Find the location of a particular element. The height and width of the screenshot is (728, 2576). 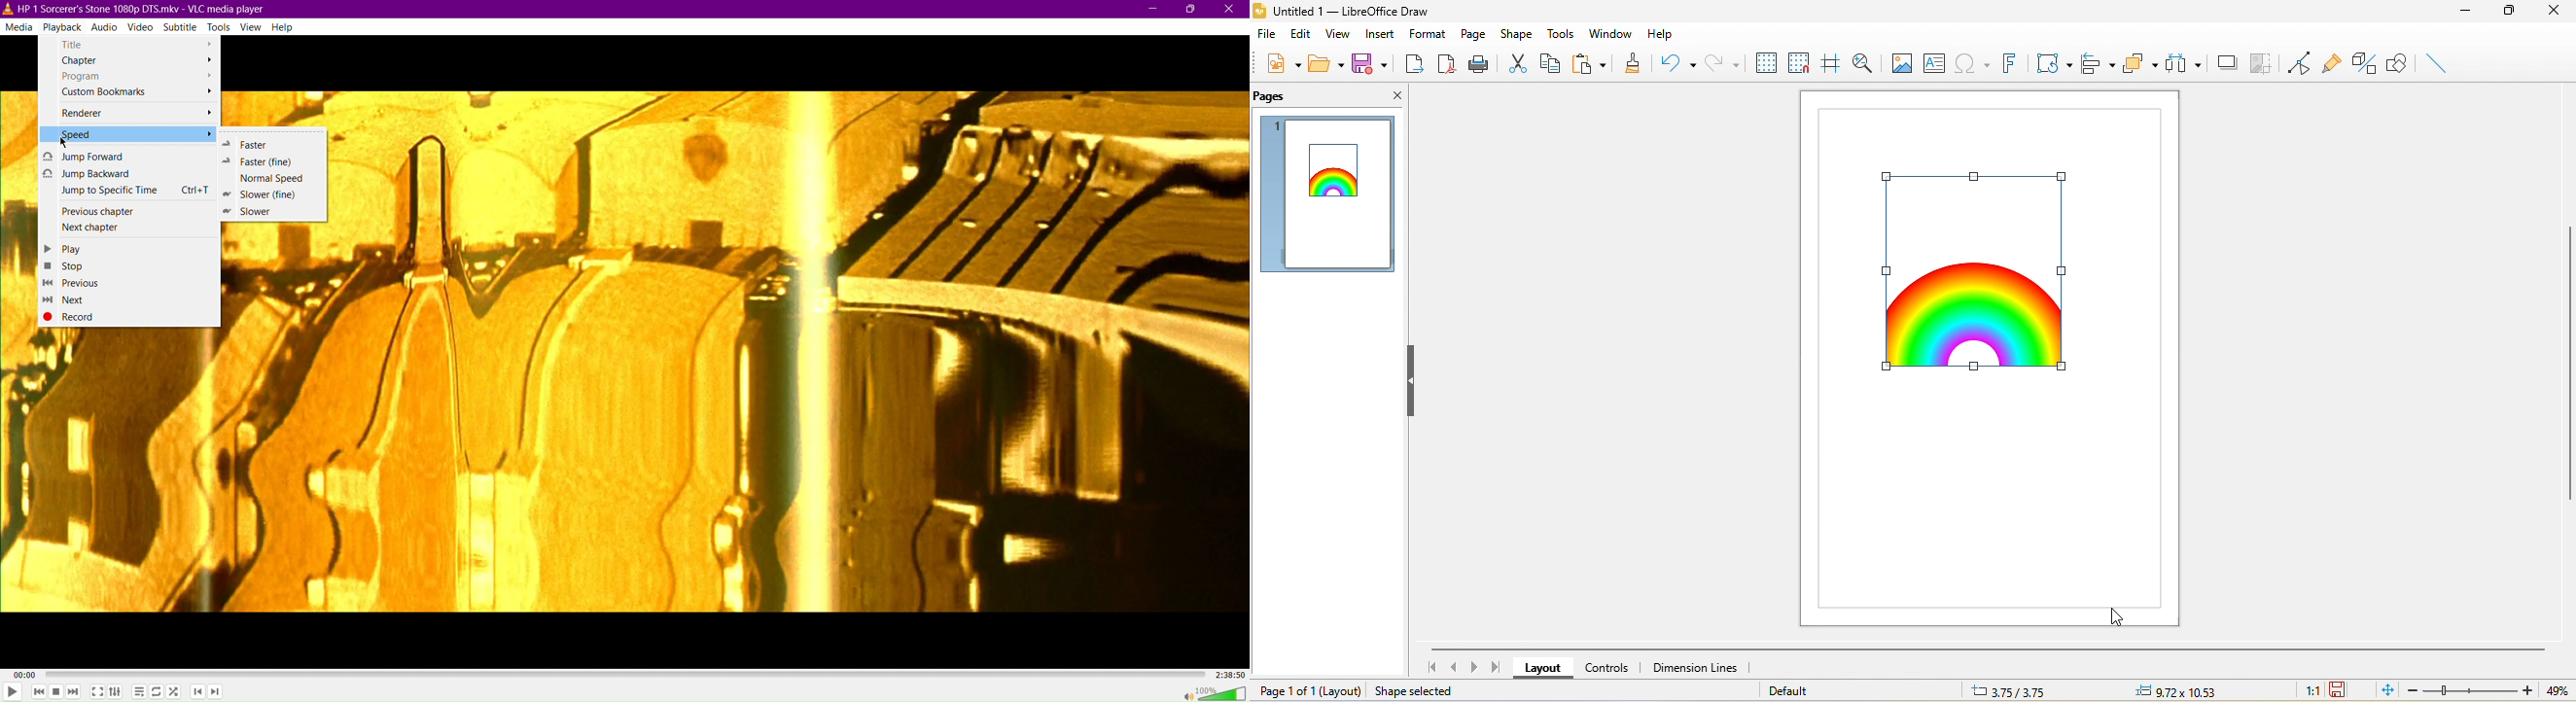

Tools is located at coordinates (219, 26).